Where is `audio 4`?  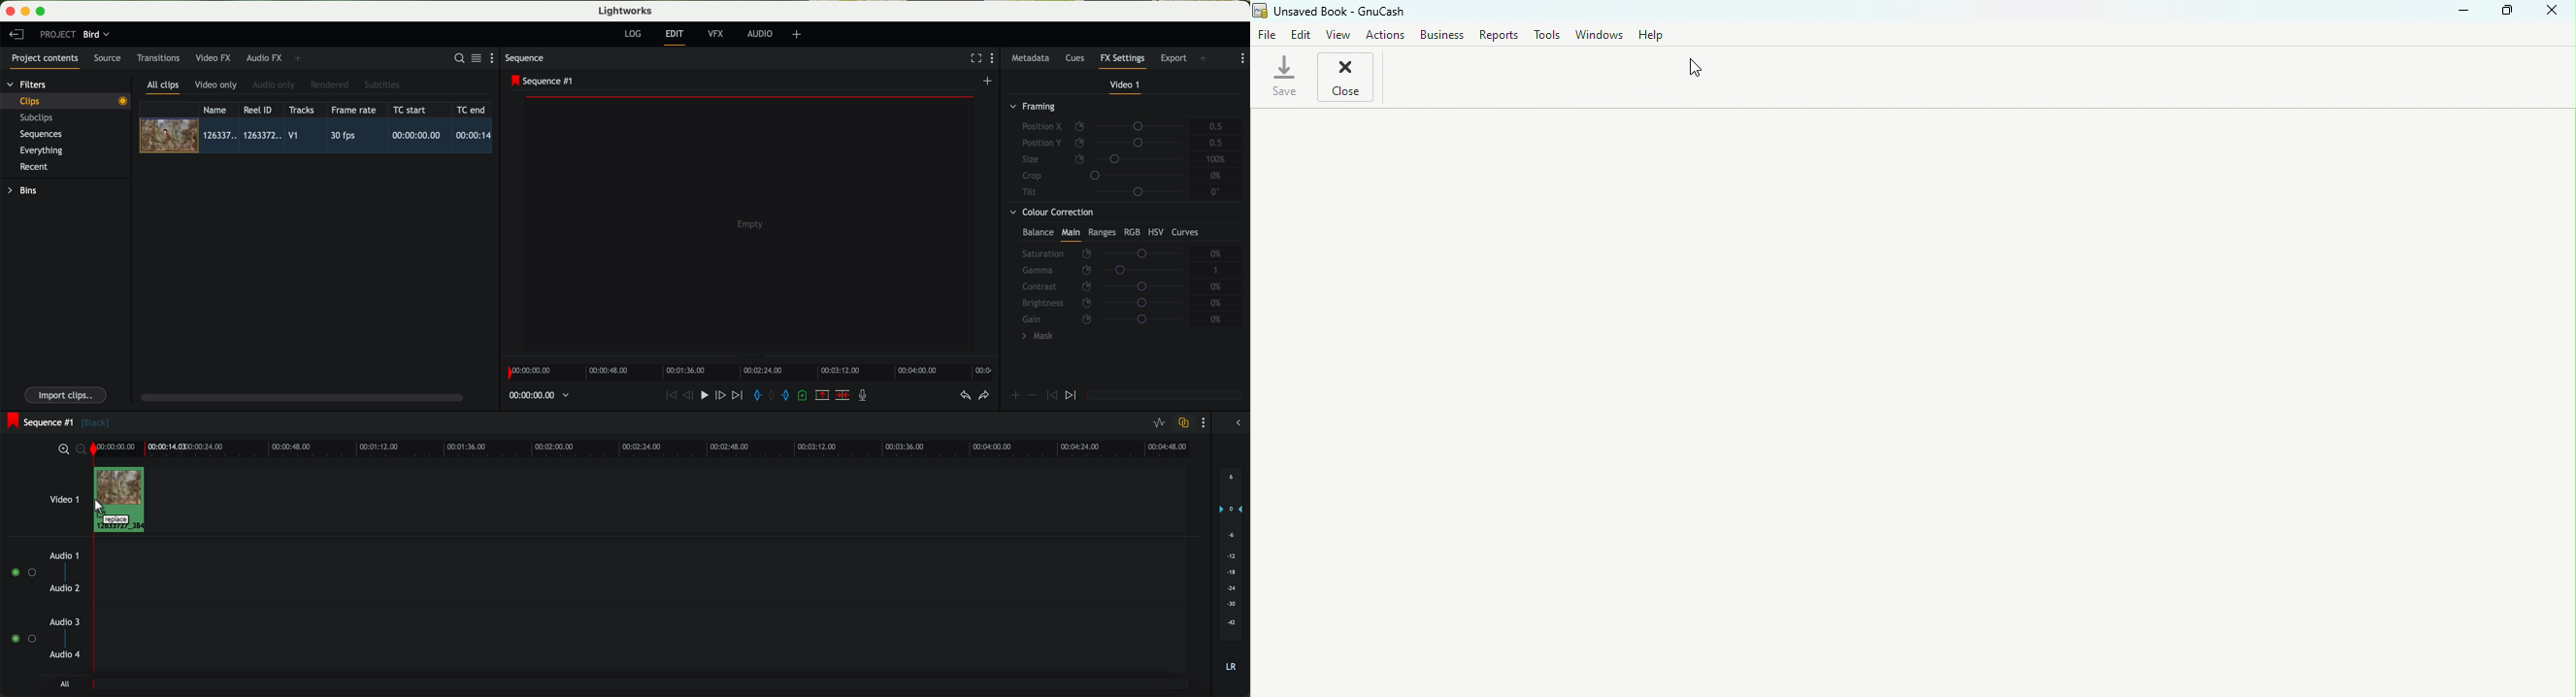
audio 4 is located at coordinates (66, 655).